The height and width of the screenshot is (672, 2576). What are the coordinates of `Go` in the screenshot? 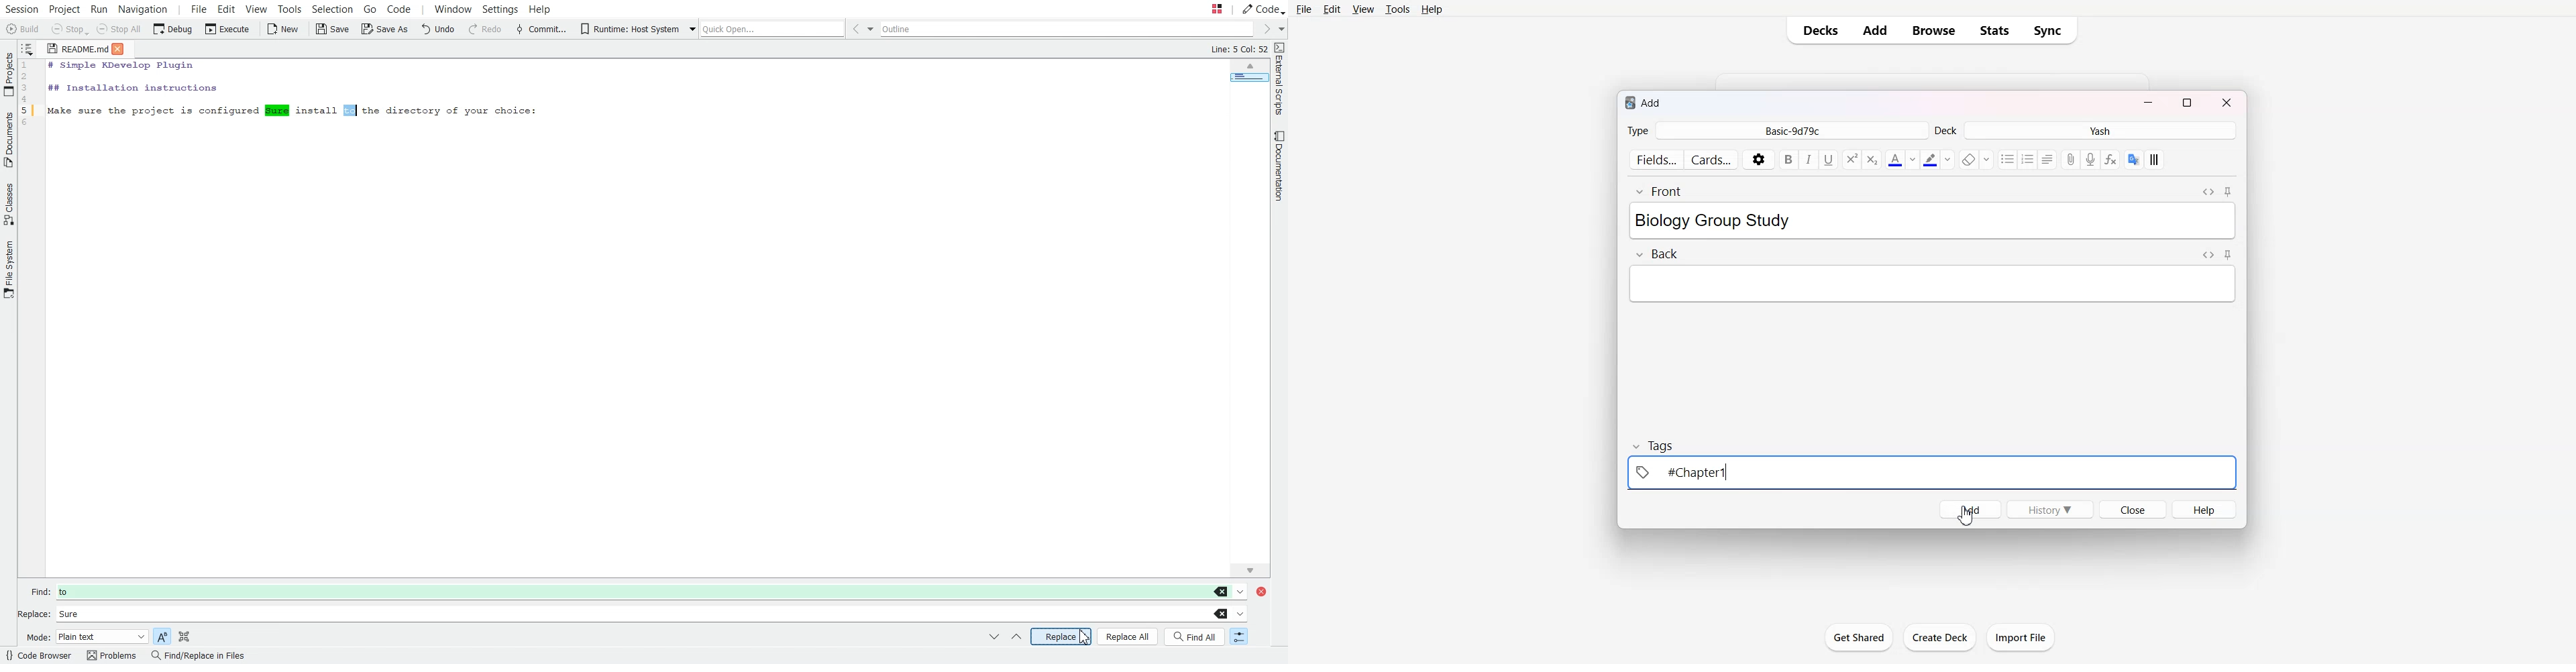 It's located at (369, 9).